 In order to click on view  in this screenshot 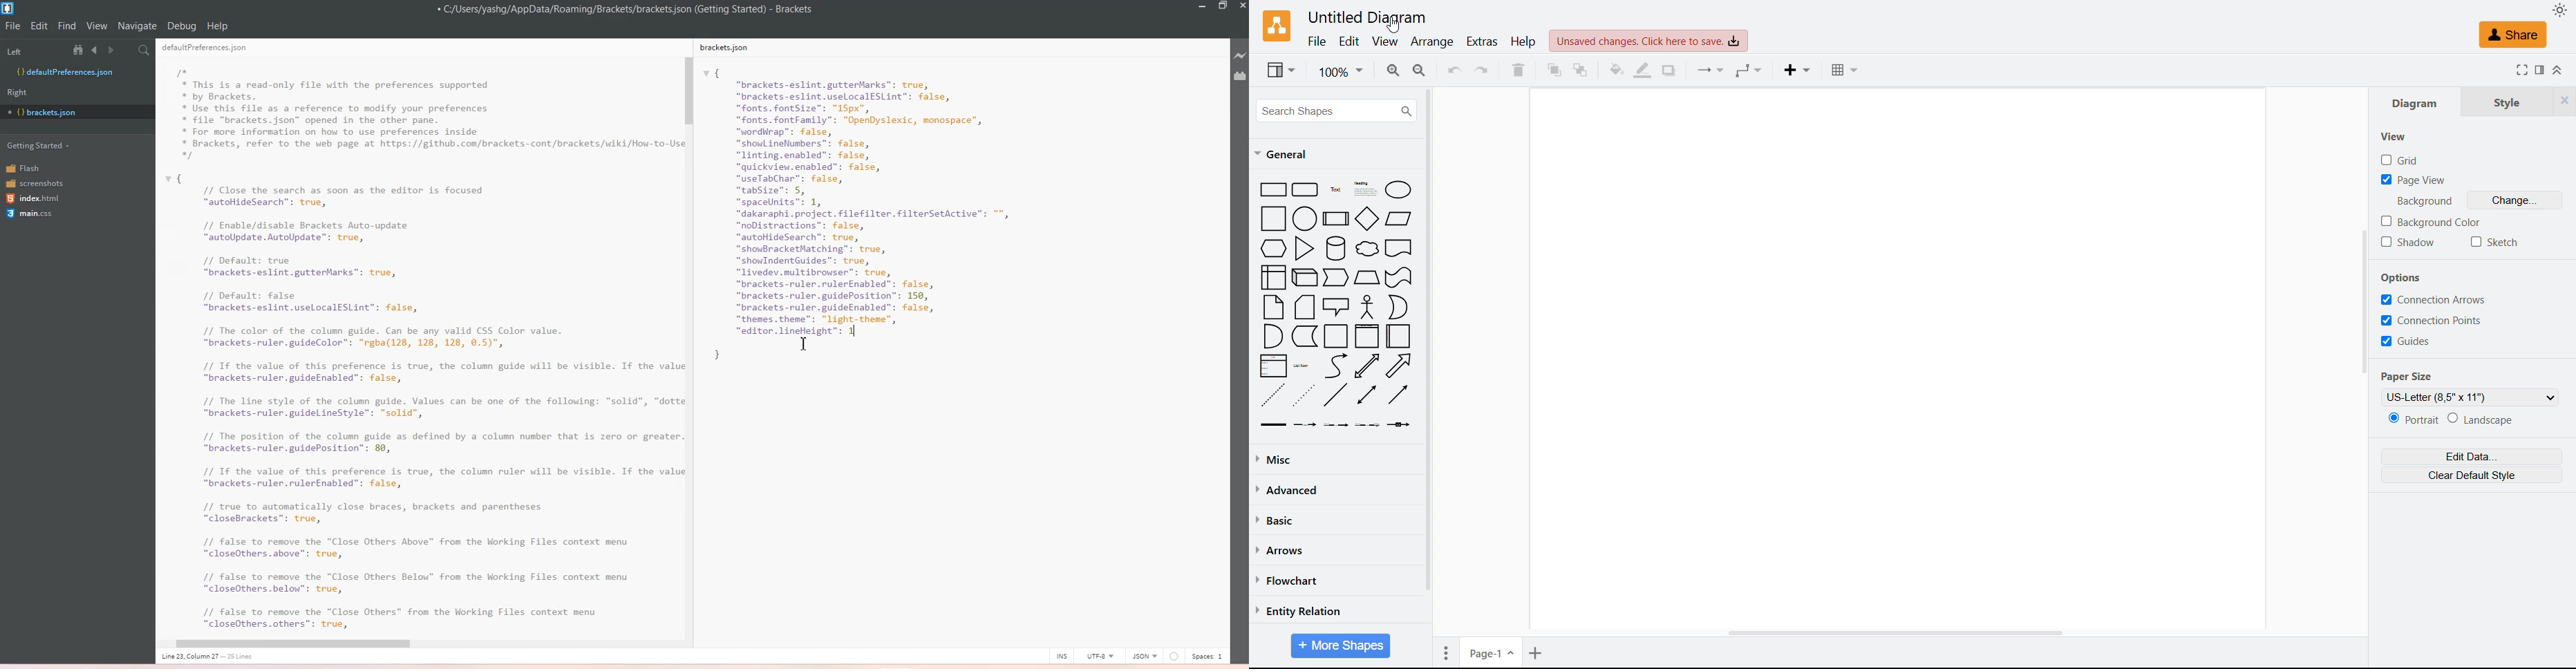, I will do `click(1281, 69)`.